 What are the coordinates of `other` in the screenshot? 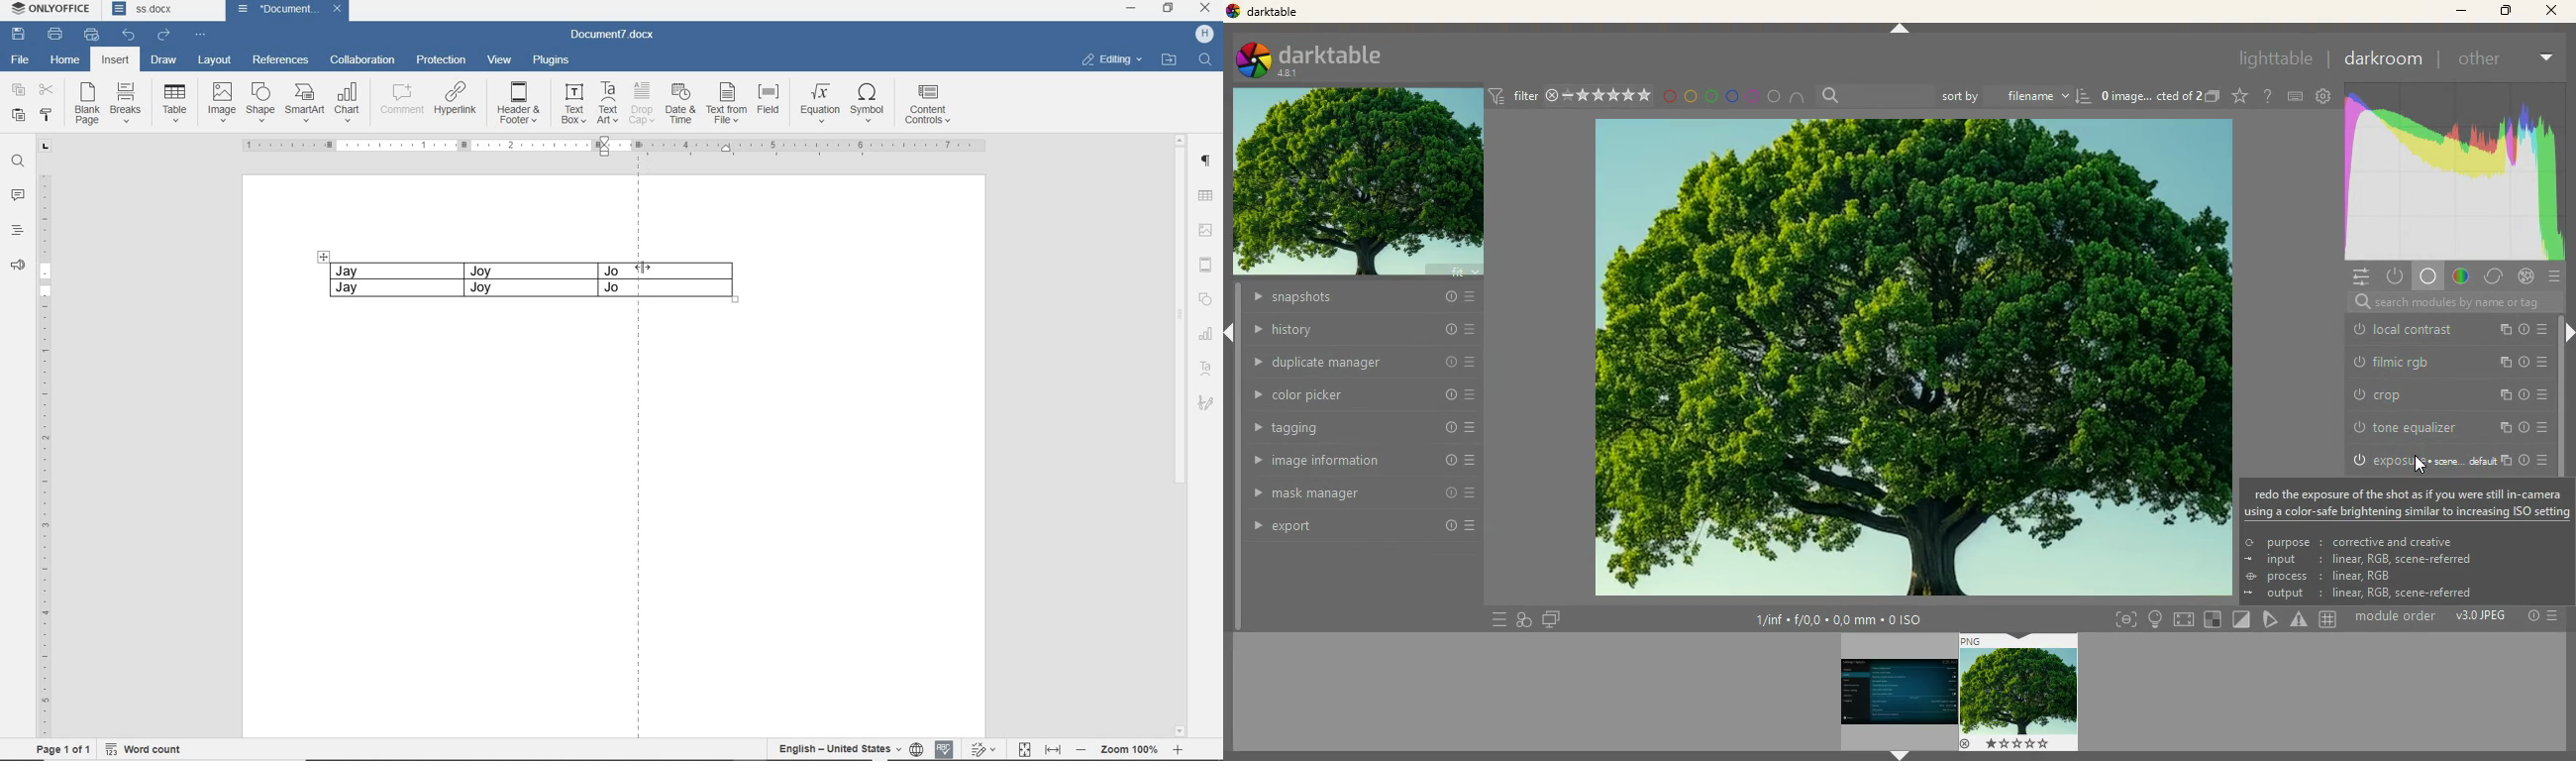 It's located at (2485, 61).